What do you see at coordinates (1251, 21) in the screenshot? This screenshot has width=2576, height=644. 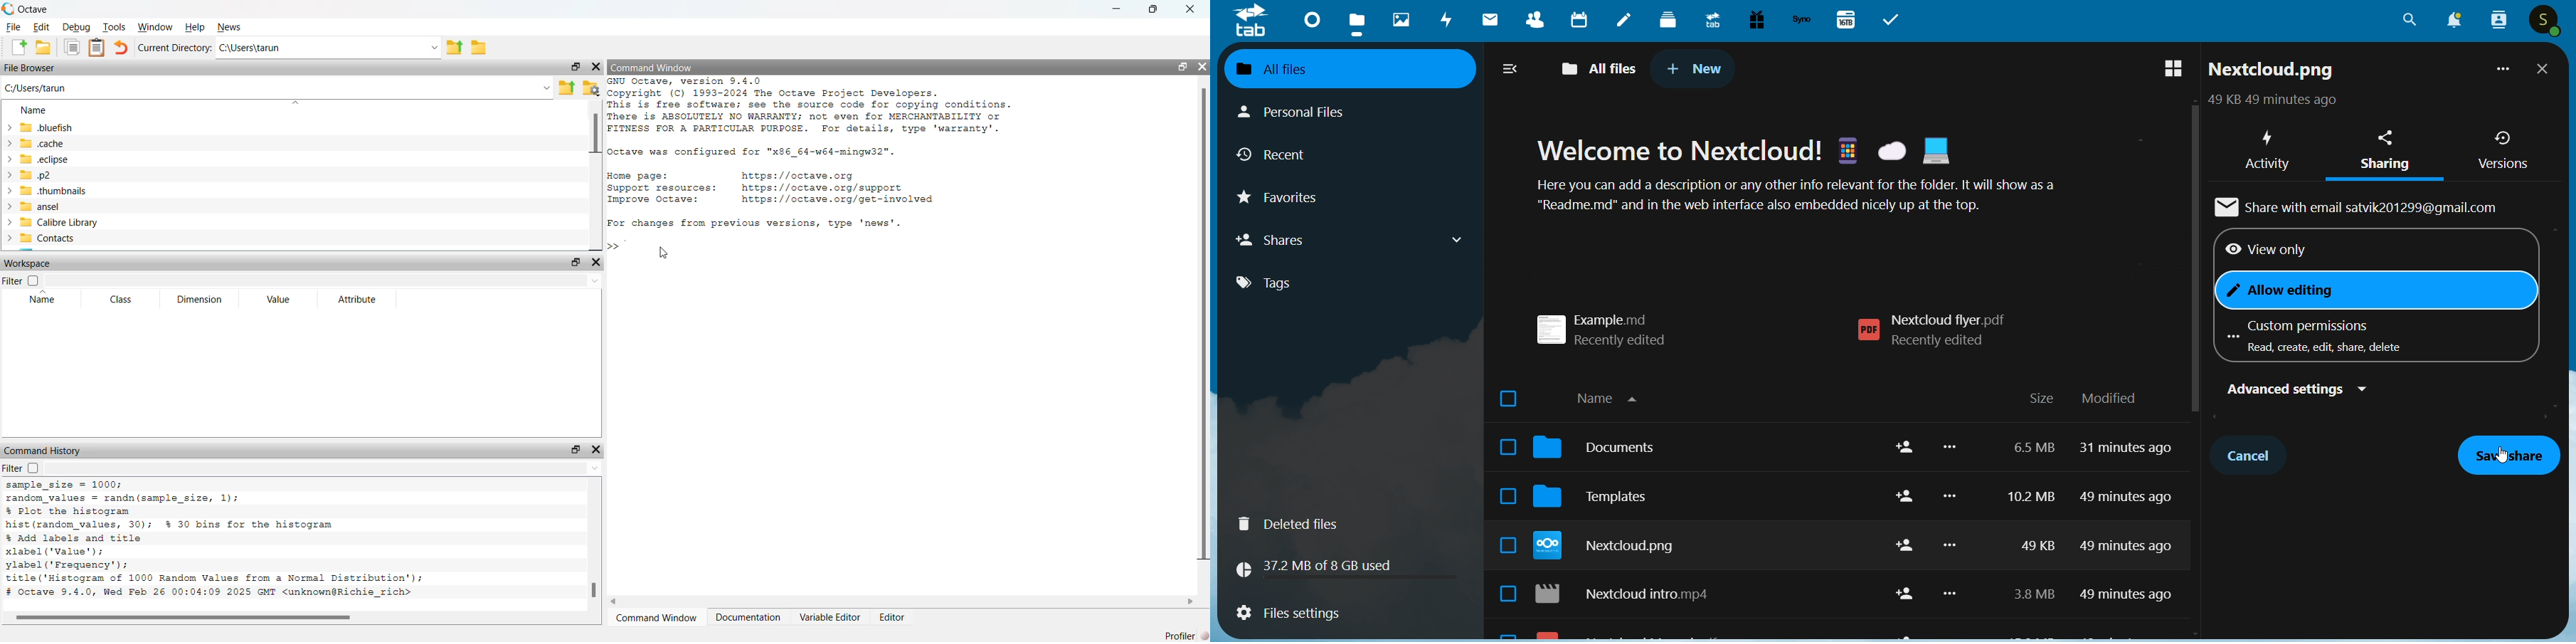 I see `logo` at bounding box center [1251, 21].